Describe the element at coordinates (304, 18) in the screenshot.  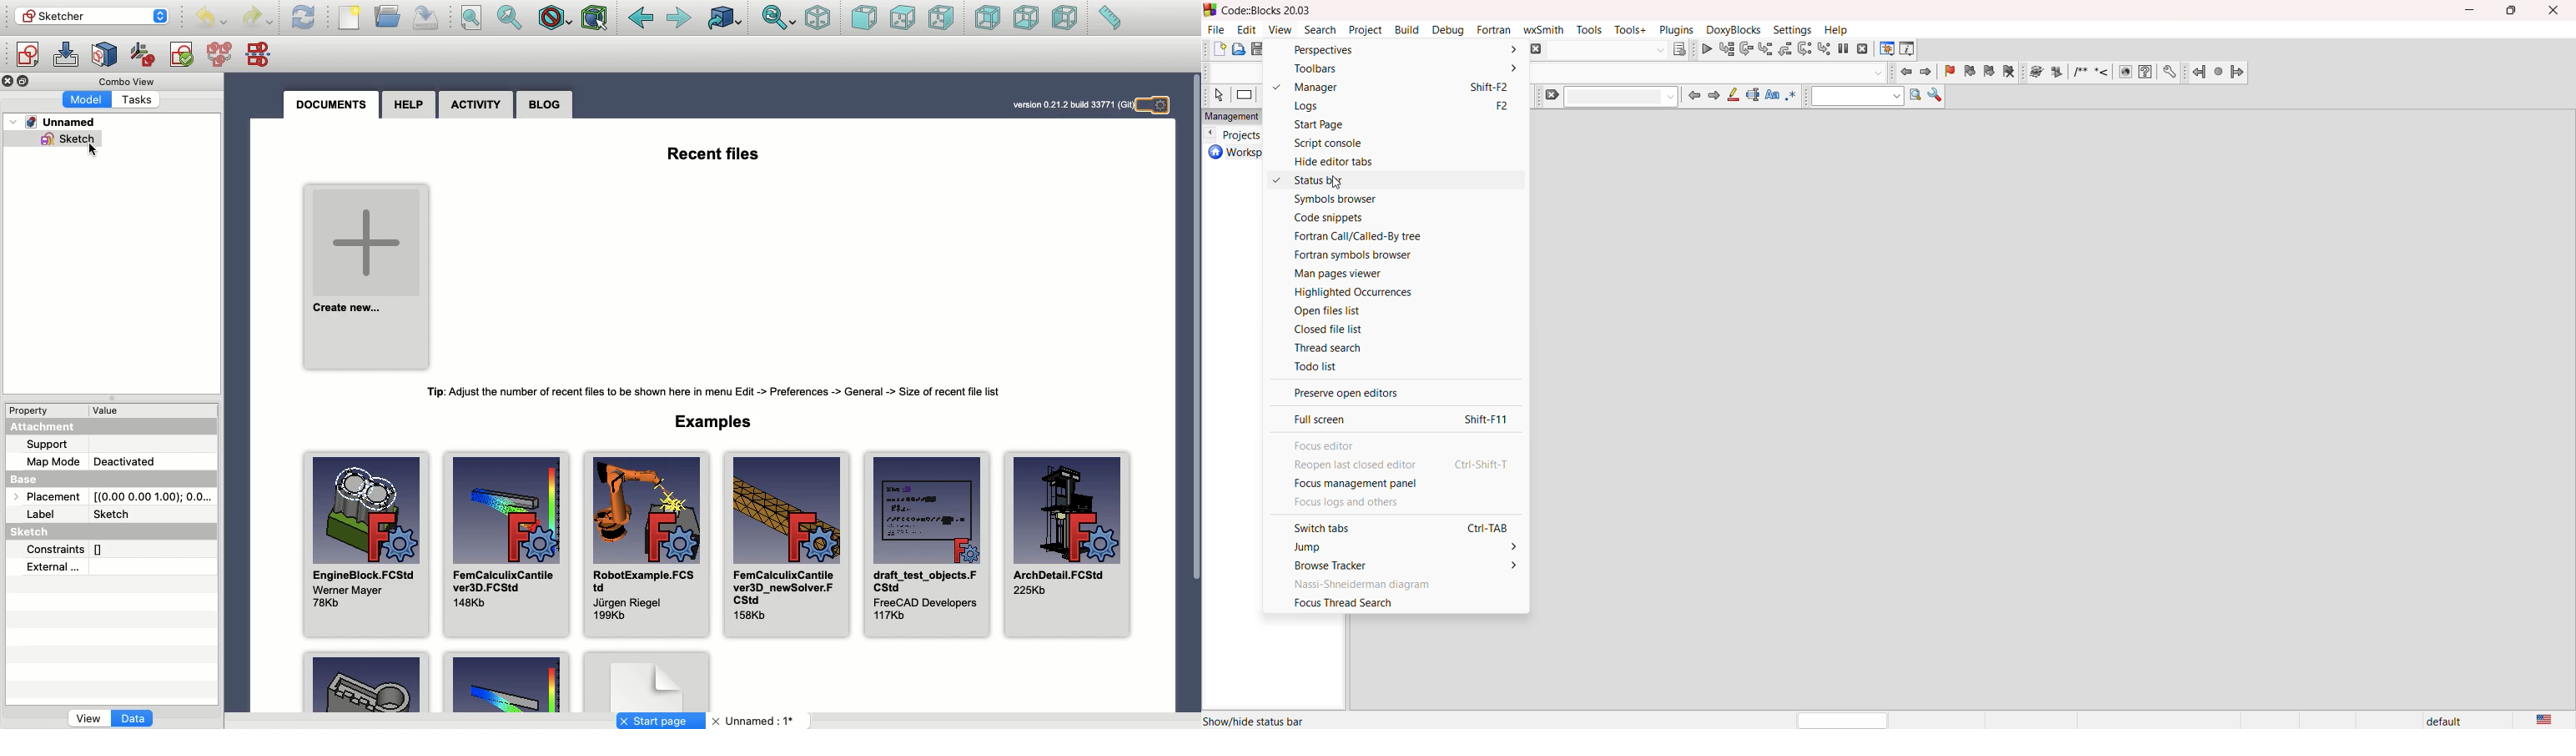
I see `Refresh` at that location.